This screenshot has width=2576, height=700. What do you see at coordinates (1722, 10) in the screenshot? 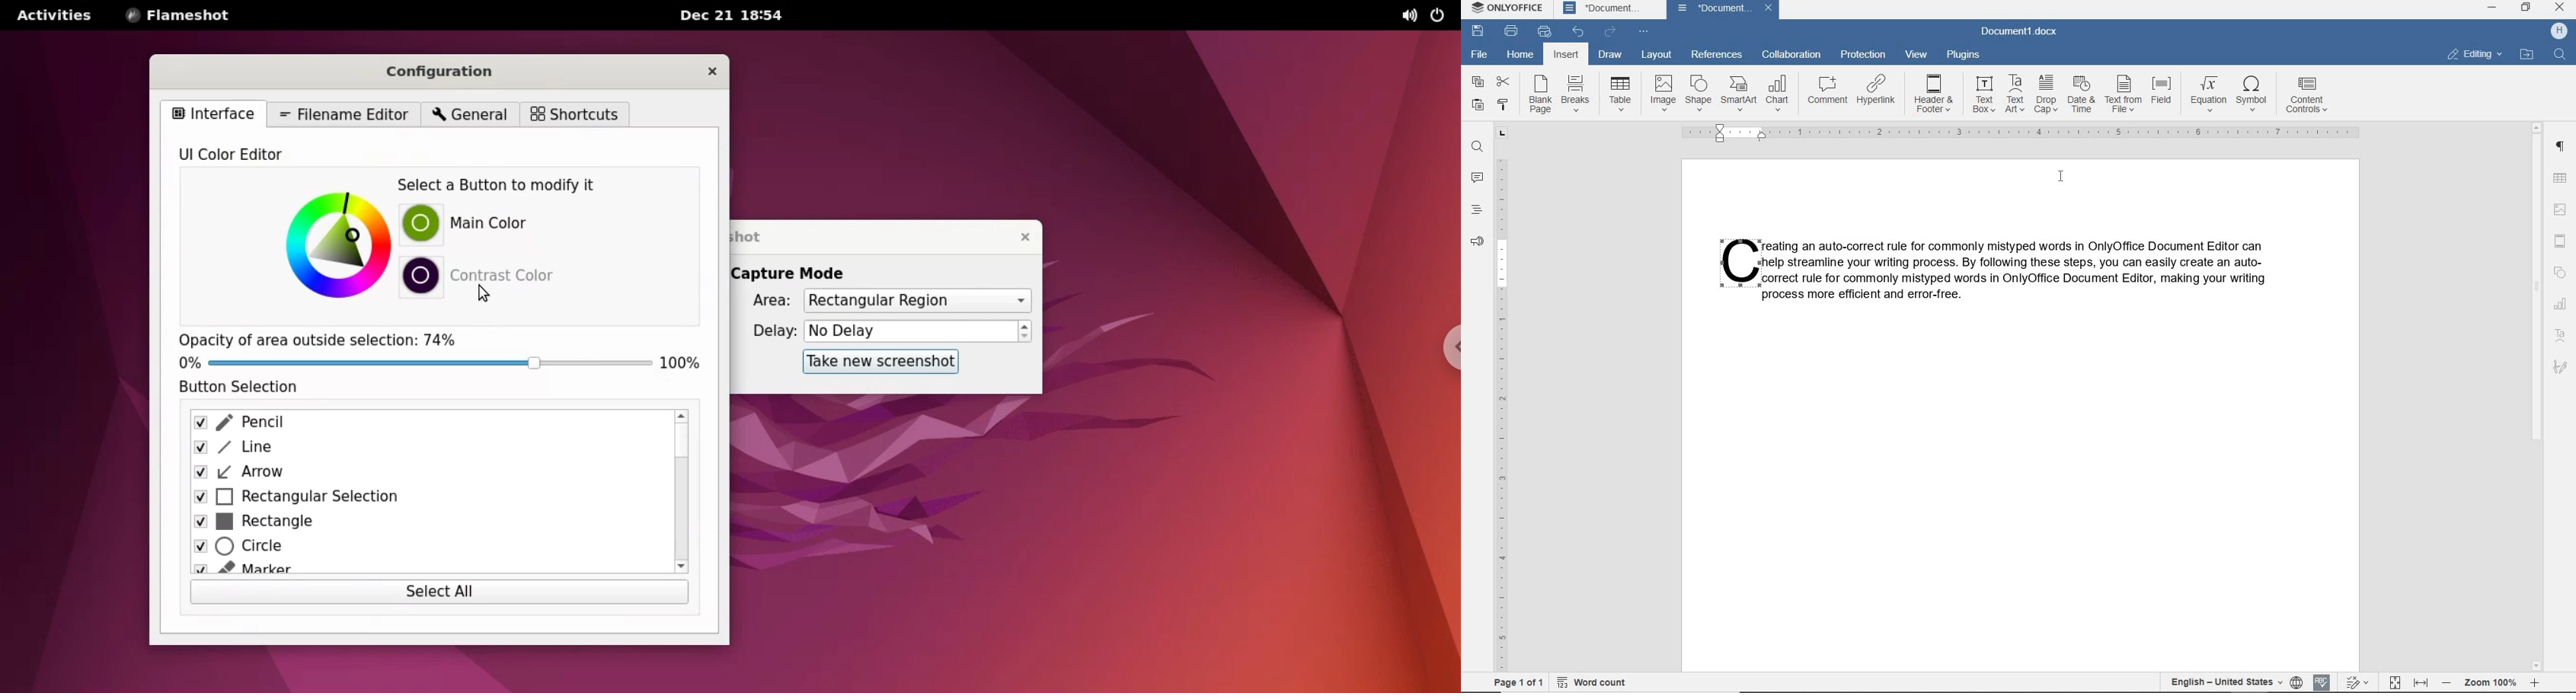
I see `document name` at bounding box center [1722, 10].